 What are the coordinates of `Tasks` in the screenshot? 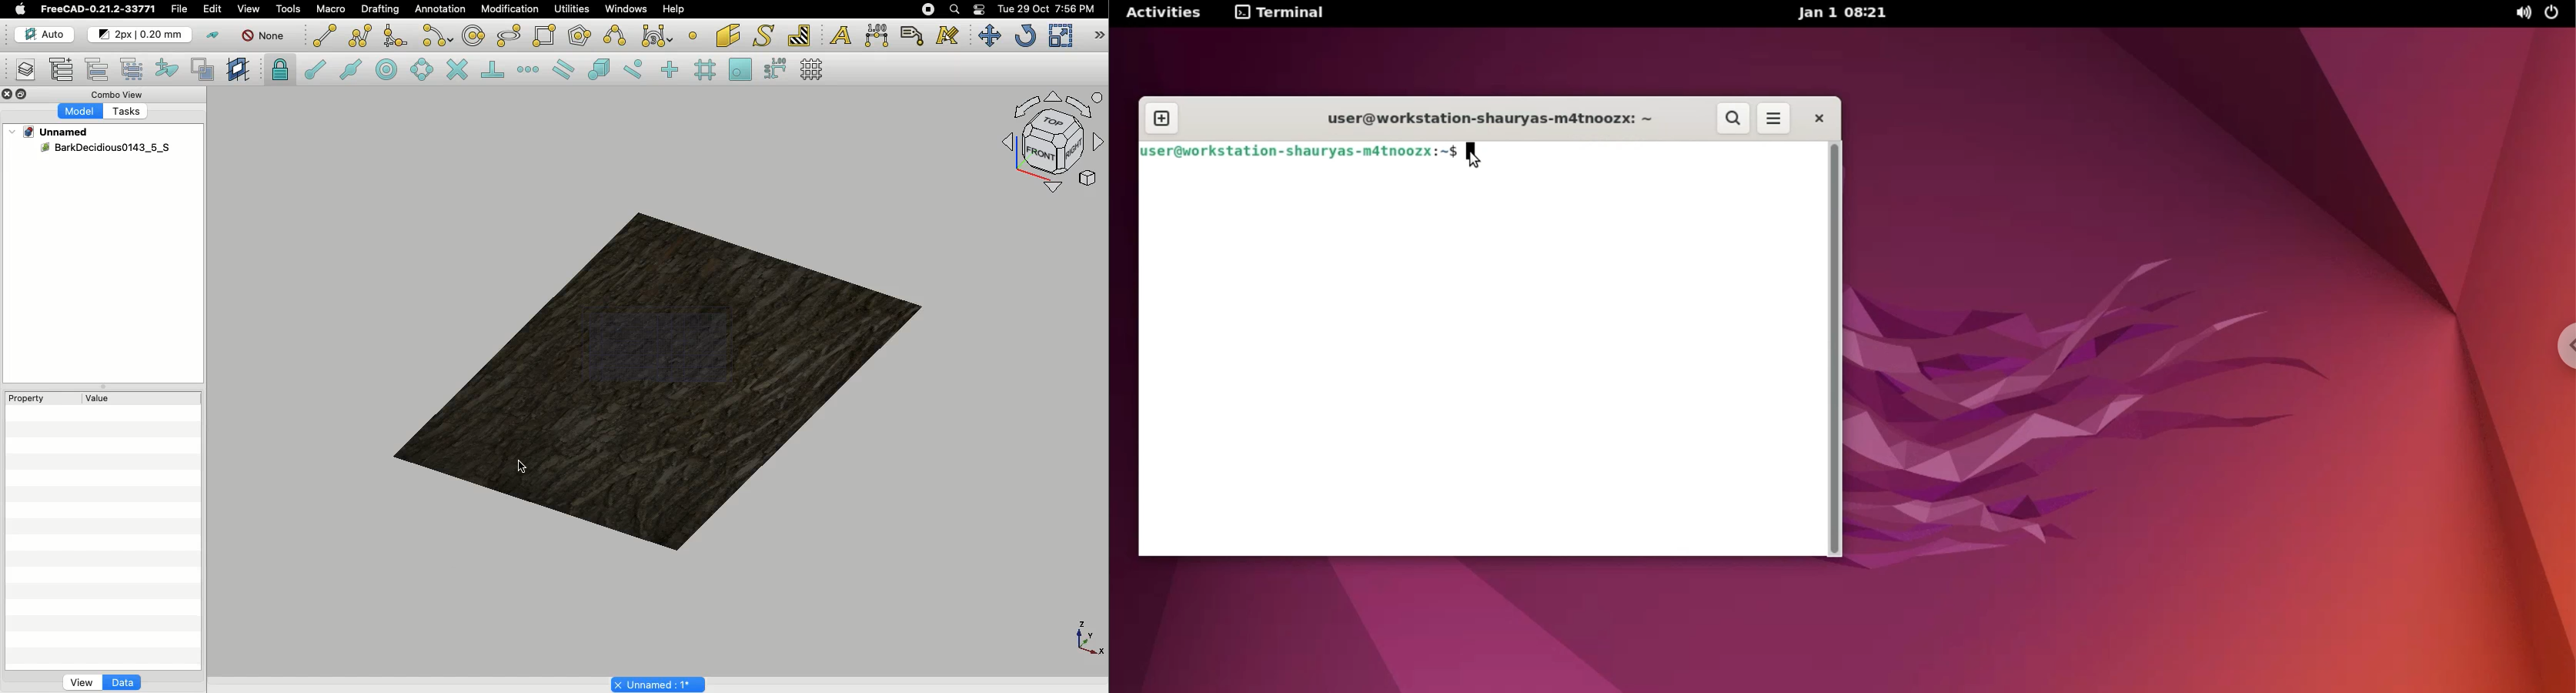 It's located at (129, 113).